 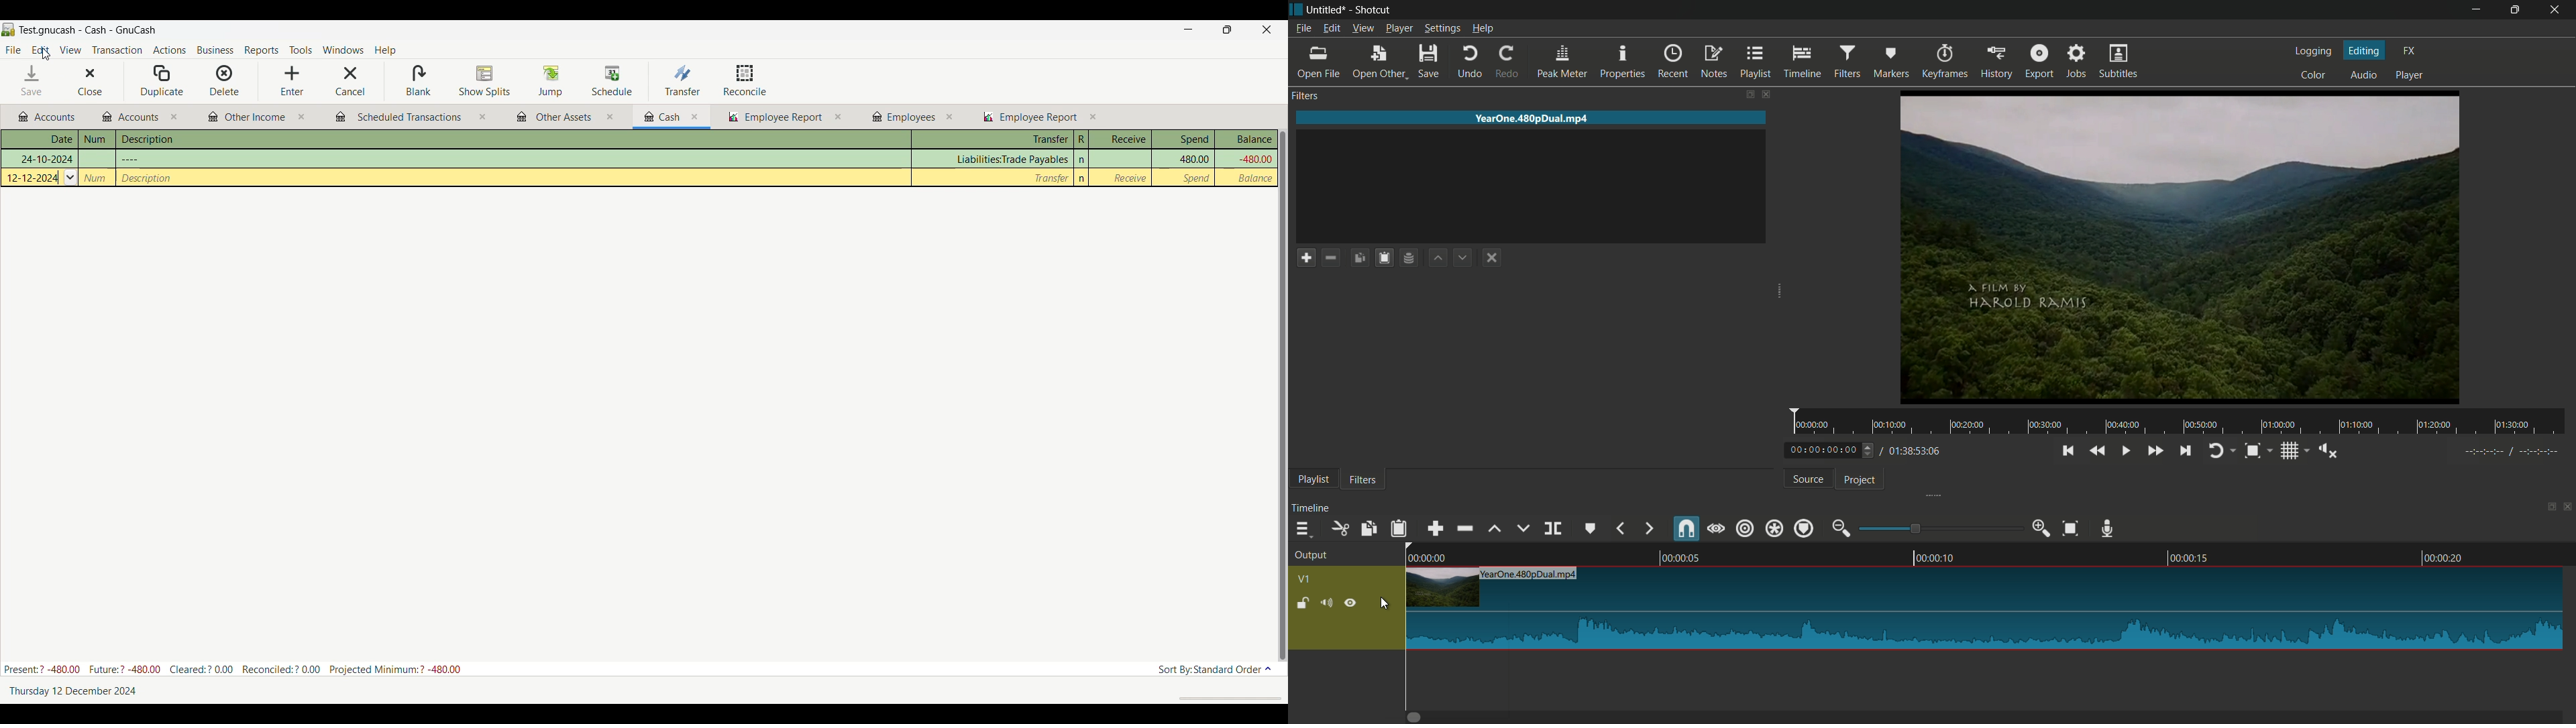 What do you see at coordinates (1432, 528) in the screenshot?
I see `append` at bounding box center [1432, 528].